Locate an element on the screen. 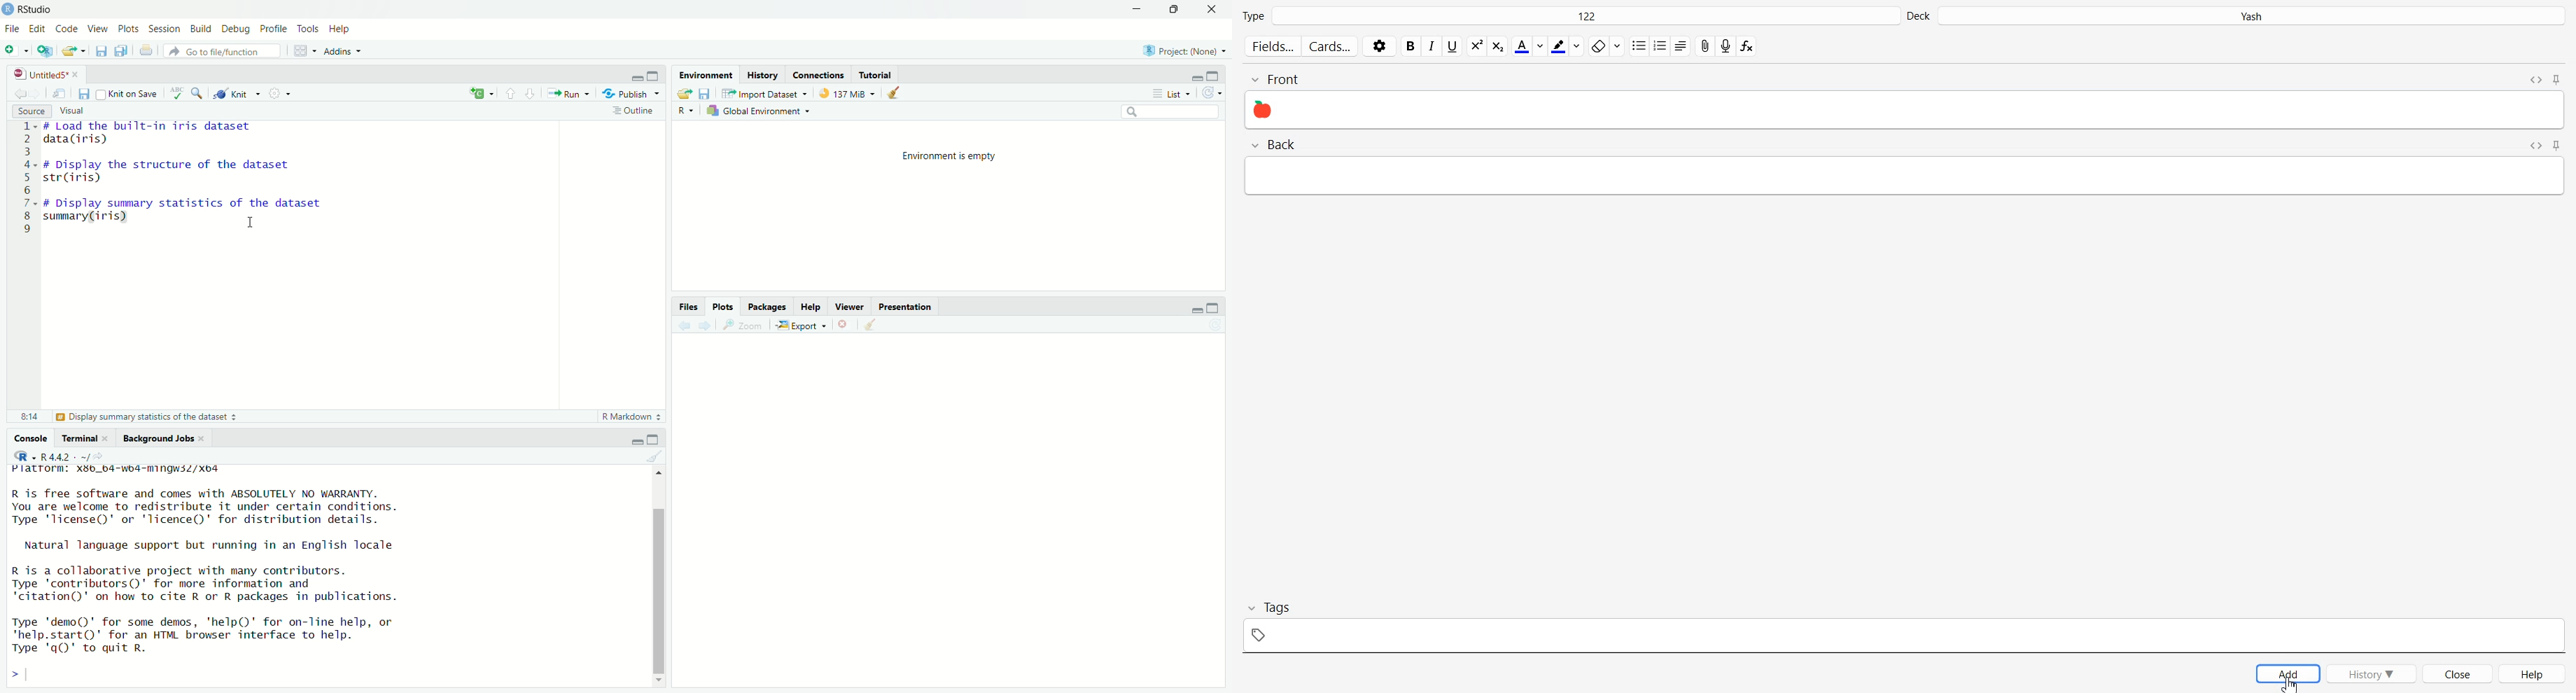 The width and height of the screenshot is (2576, 700). 137MiB is located at coordinates (846, 92).